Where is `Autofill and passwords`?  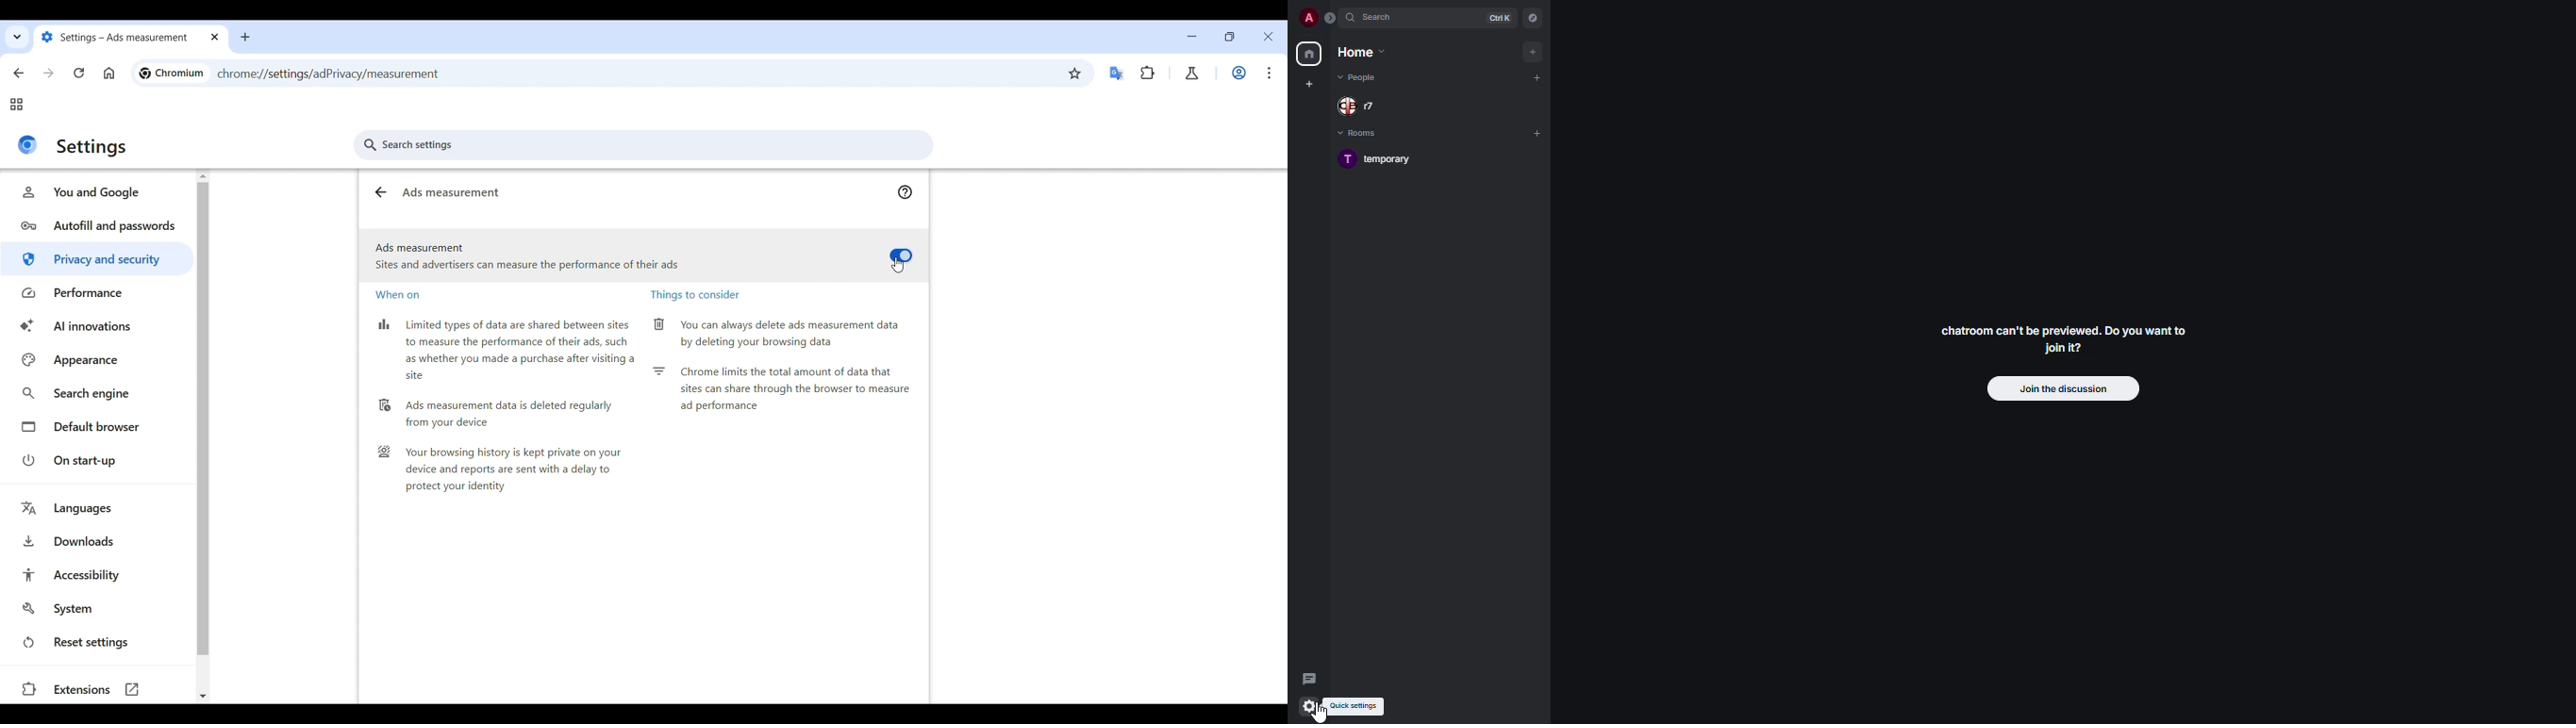 Autofill and passwords is located at coordinates (99, 225).